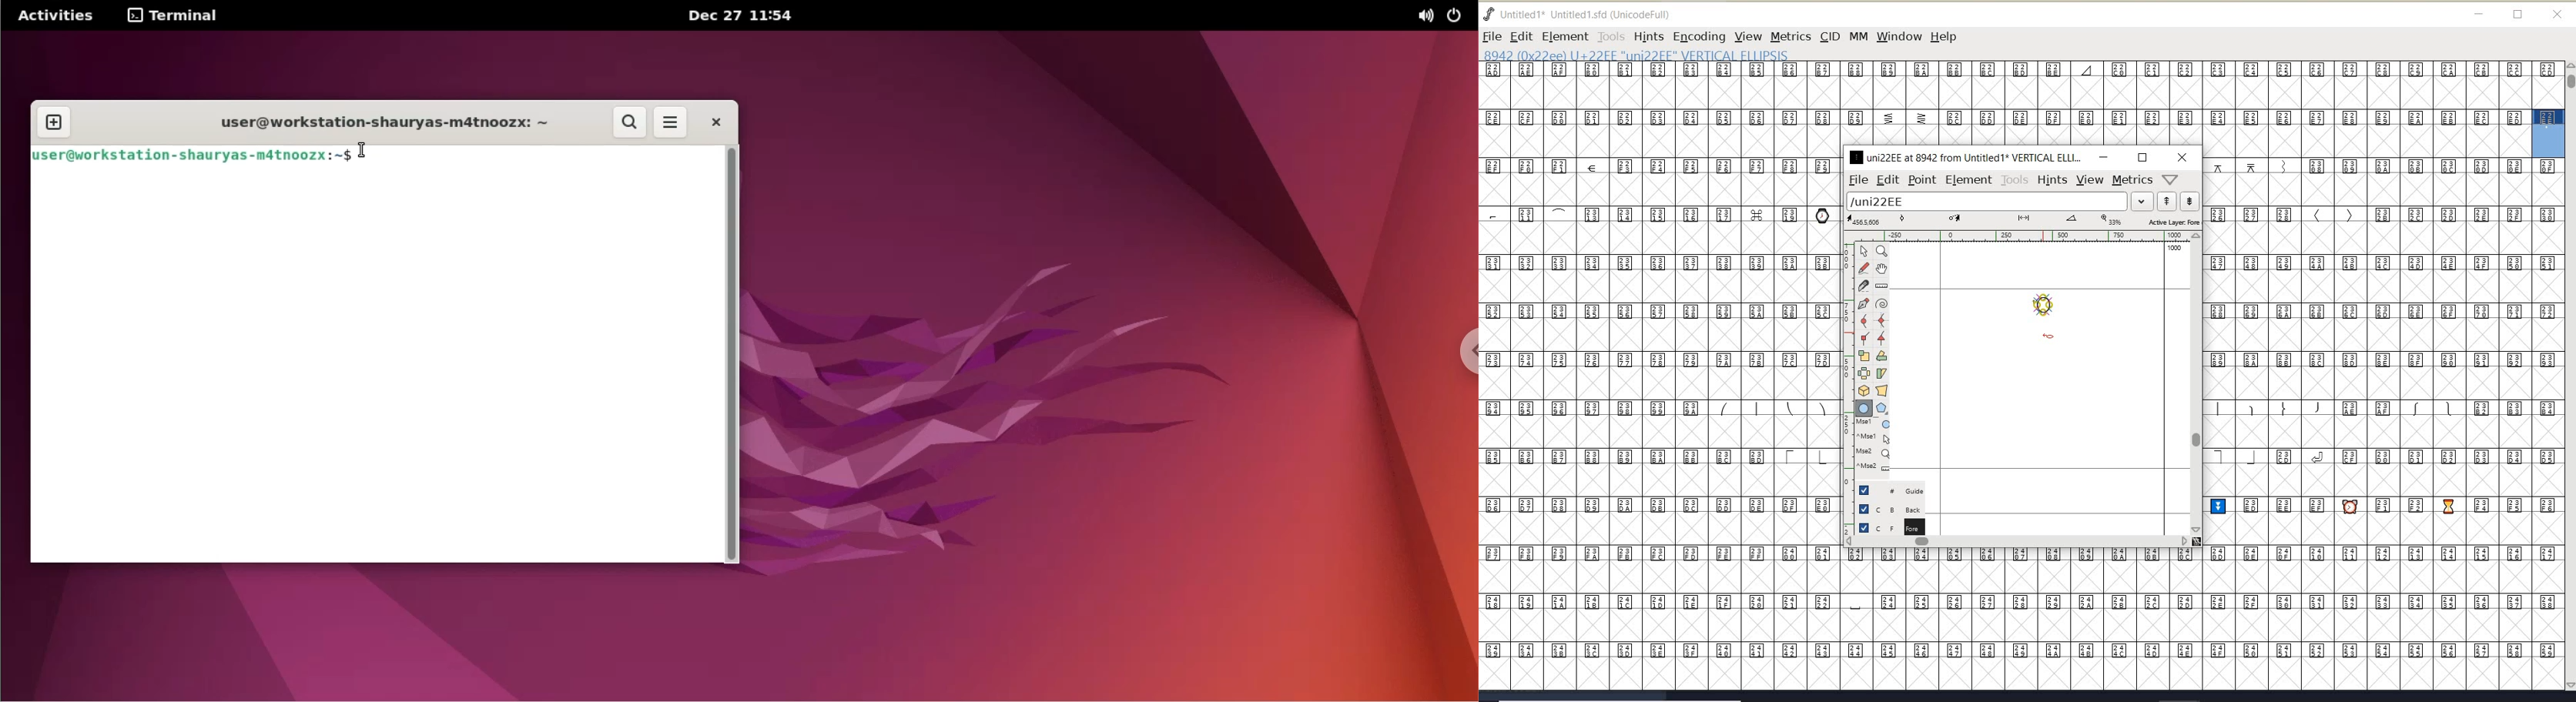 The height and width of the screenshot is (728, 2576). Describe the element at coordinates (1882, 270) in the screenshot. I see `scroll by hand` at that location.